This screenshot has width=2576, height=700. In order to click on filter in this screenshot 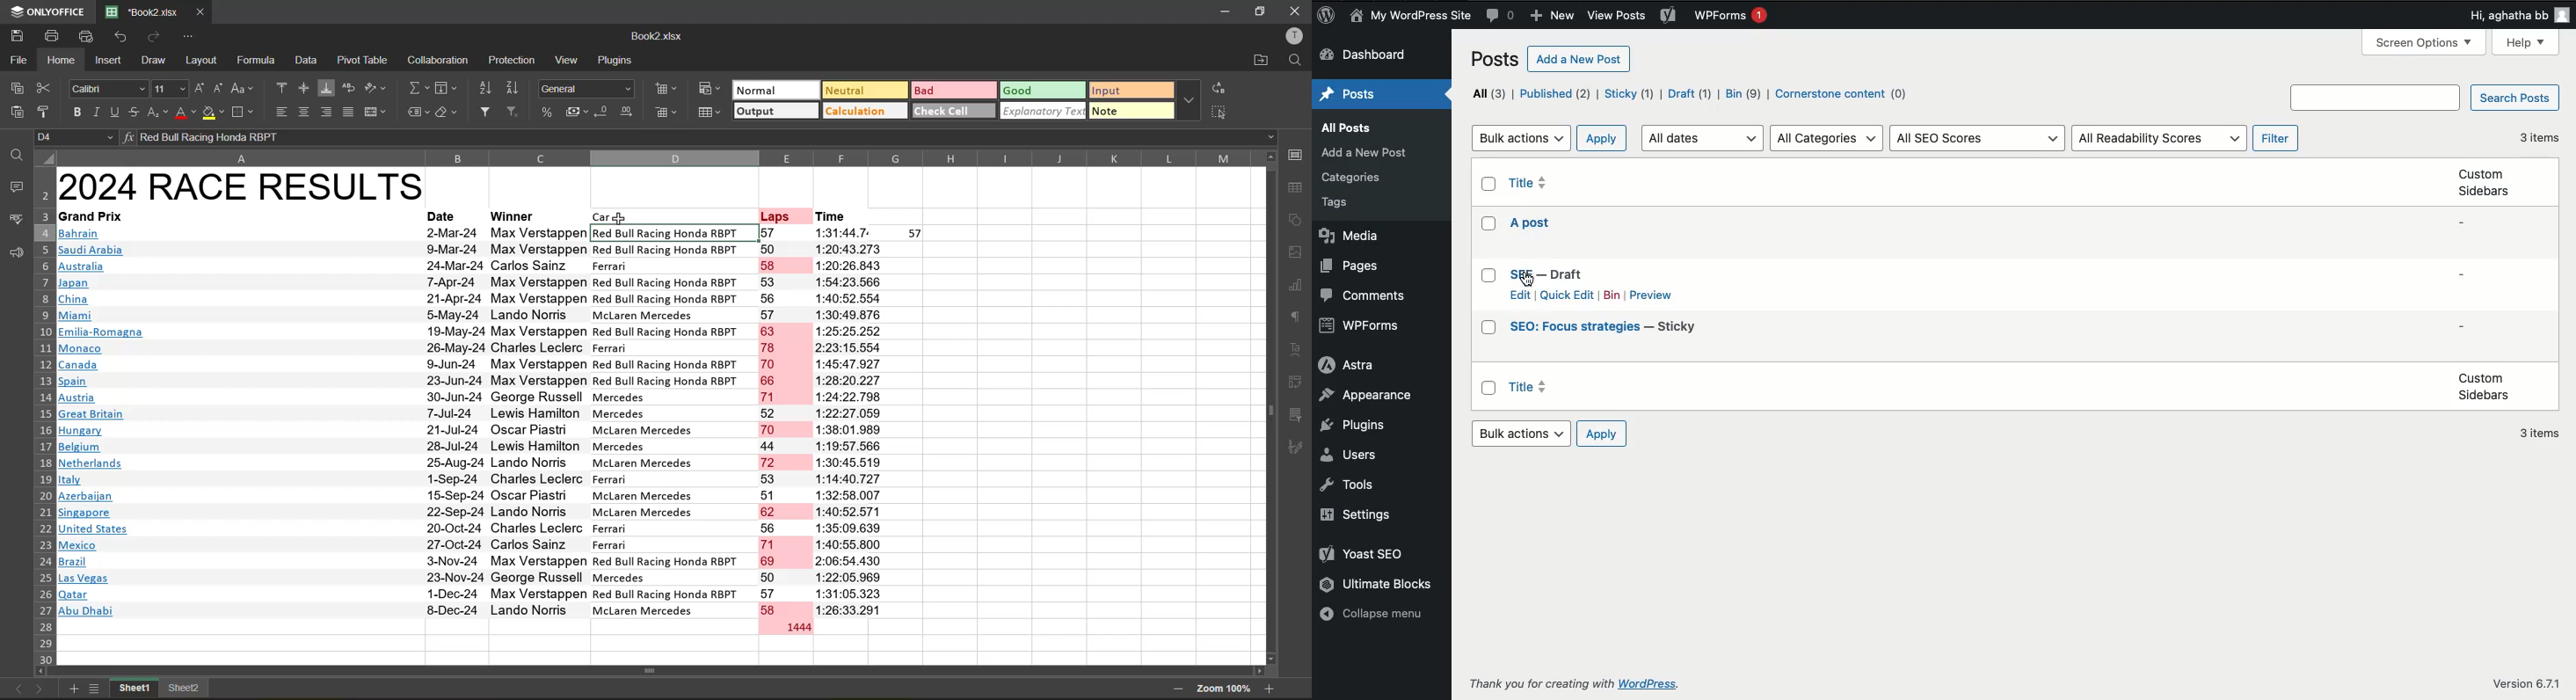, I will do `click(487, 113)`.